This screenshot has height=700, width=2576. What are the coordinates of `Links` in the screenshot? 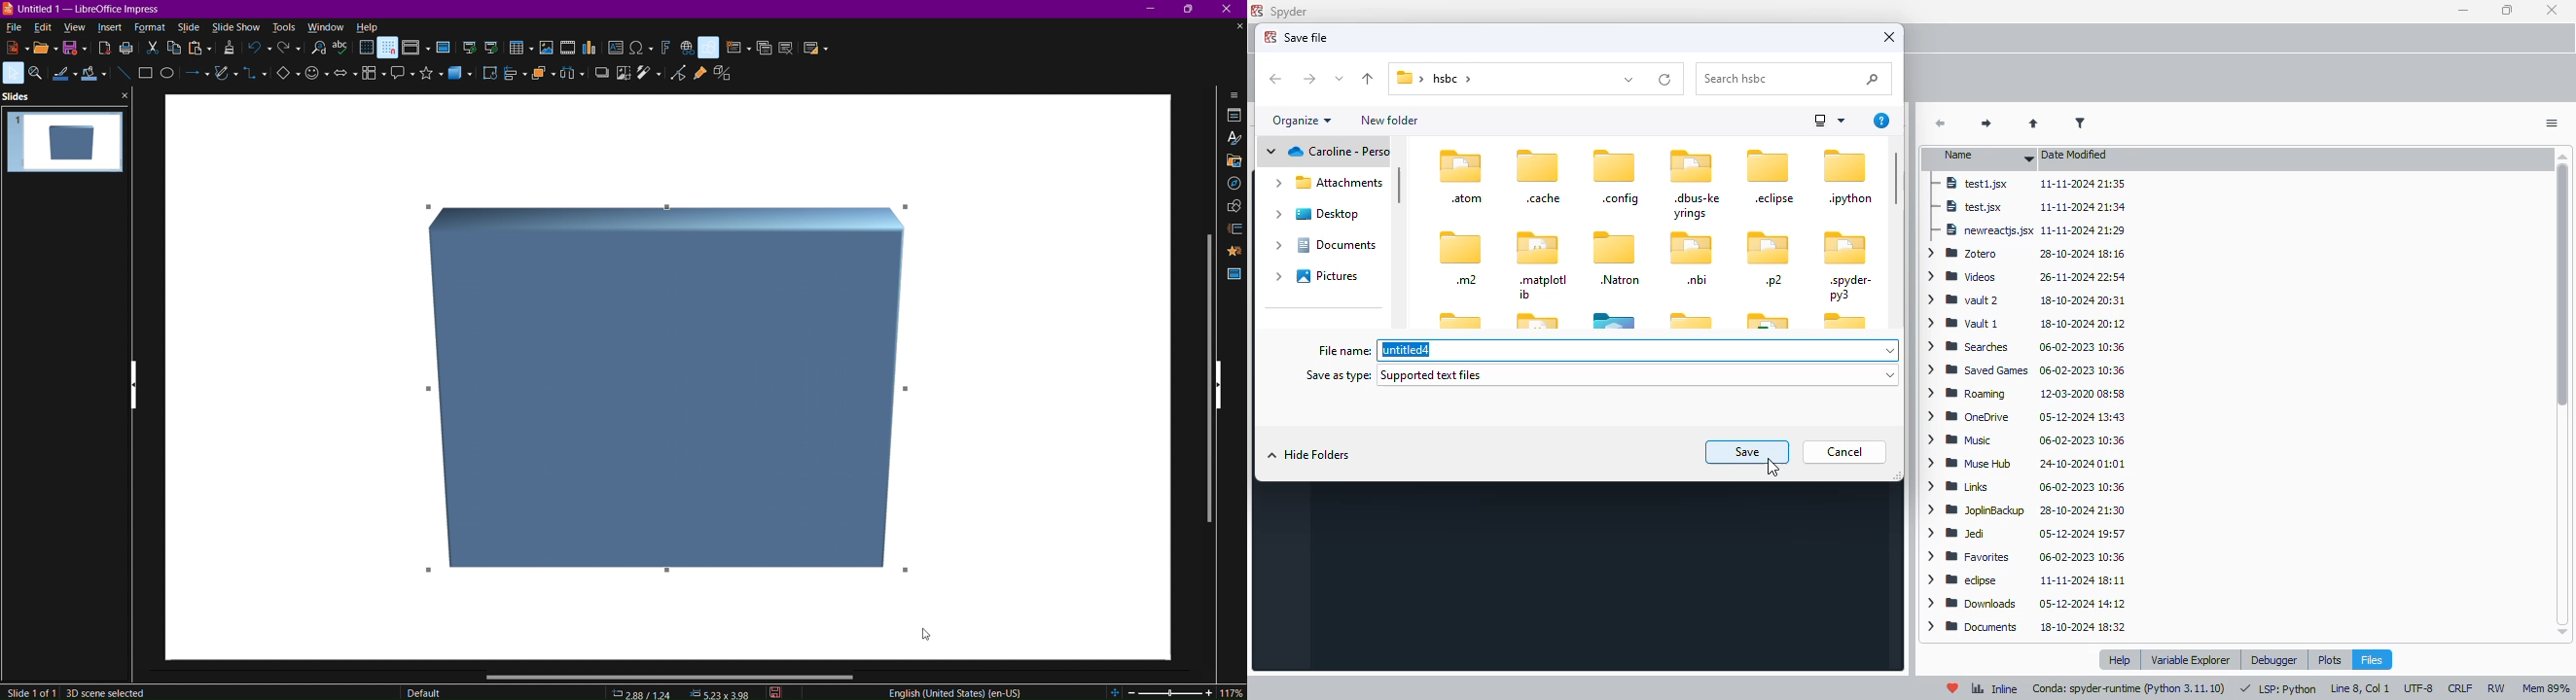 It's located at (1957, 485).